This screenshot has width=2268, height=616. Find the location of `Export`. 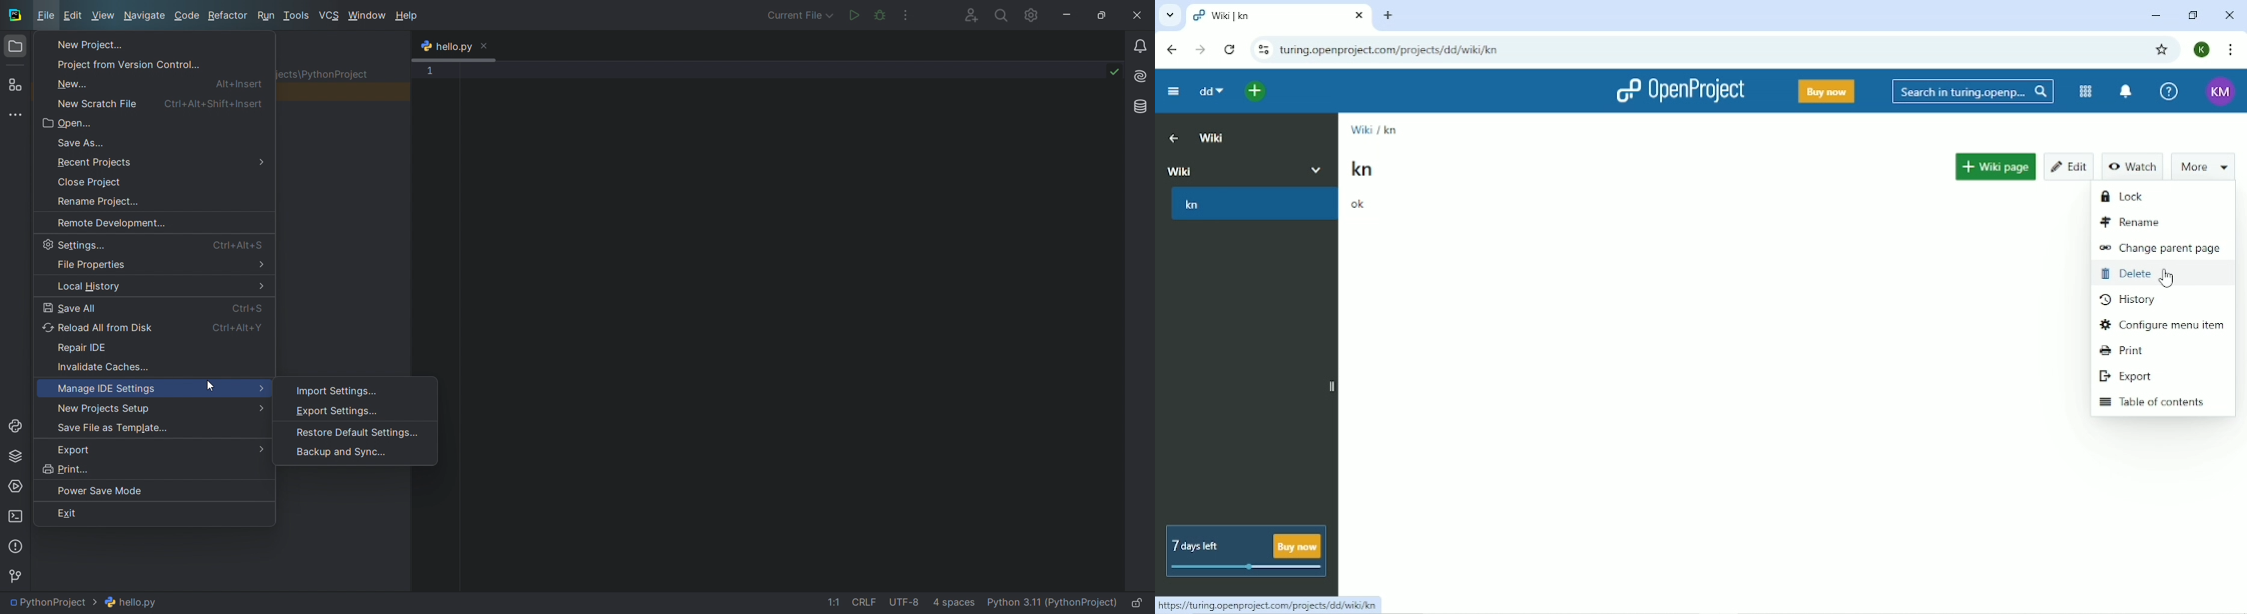

Export is located at coordinates (2126, 375).